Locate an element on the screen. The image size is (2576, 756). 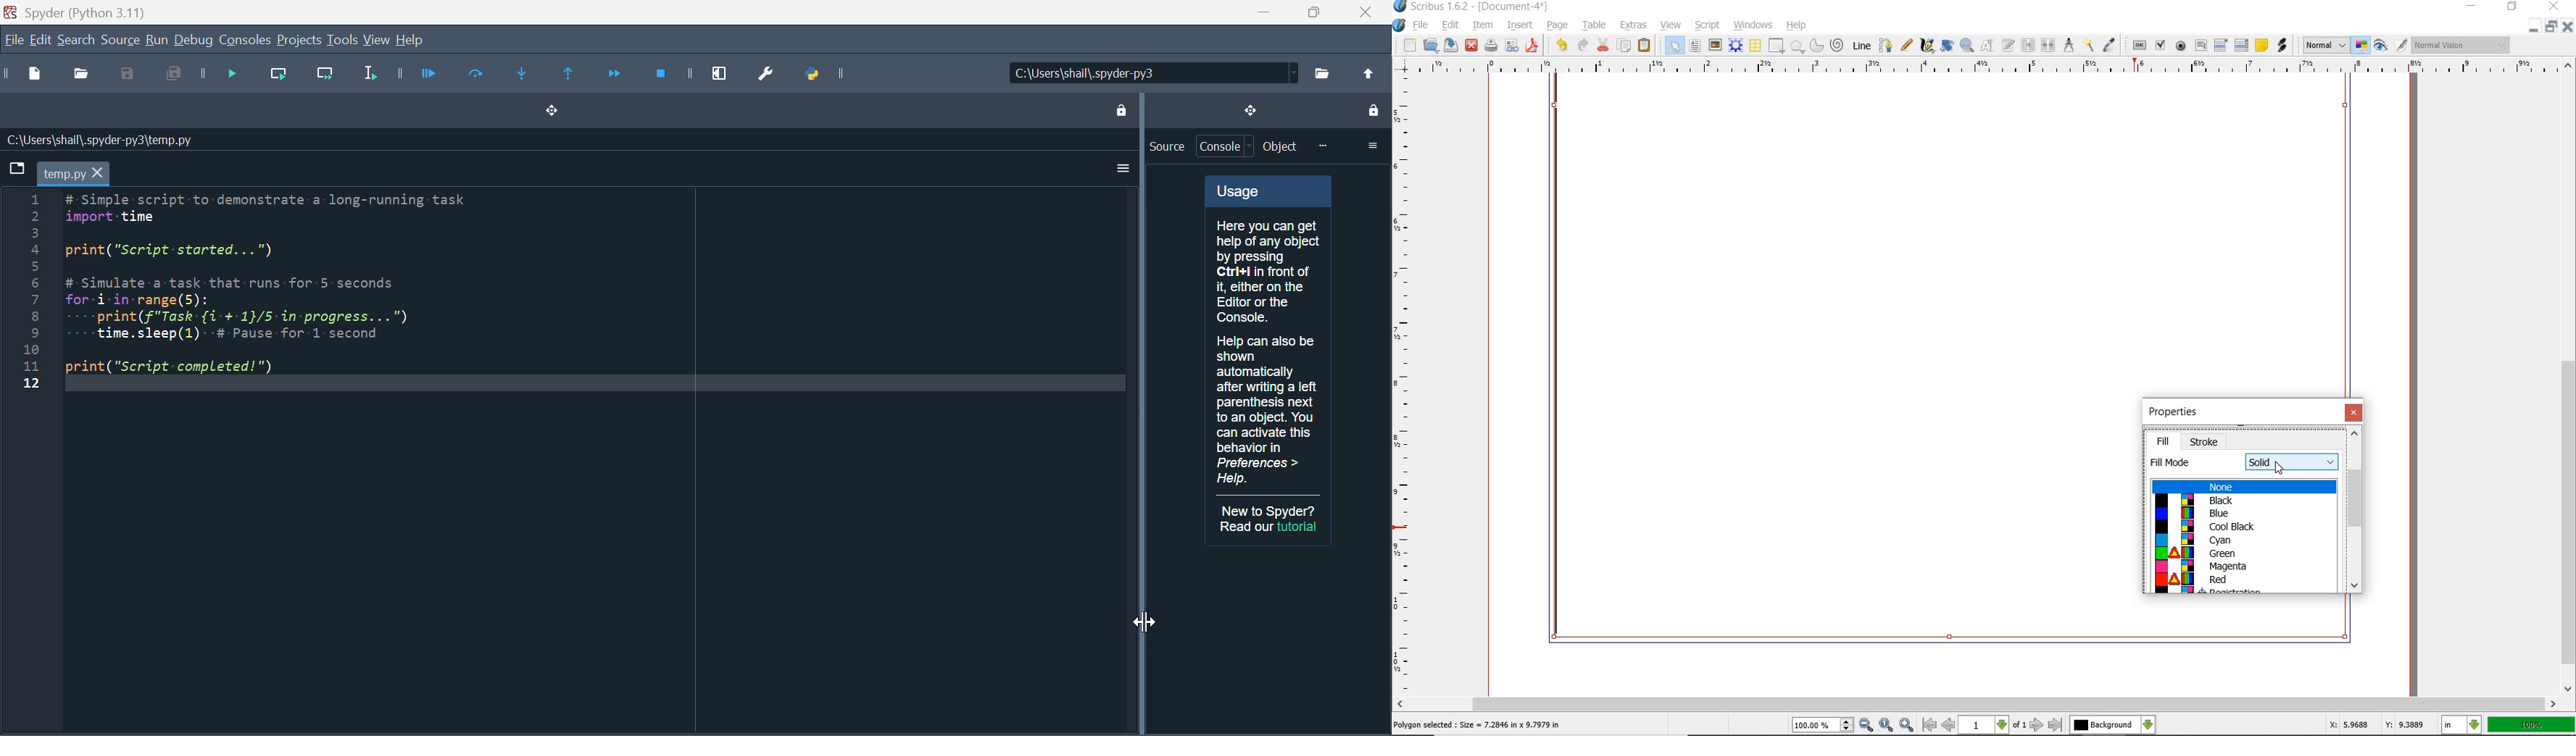
Execute until same function returns is located at coordinates (570, 75).